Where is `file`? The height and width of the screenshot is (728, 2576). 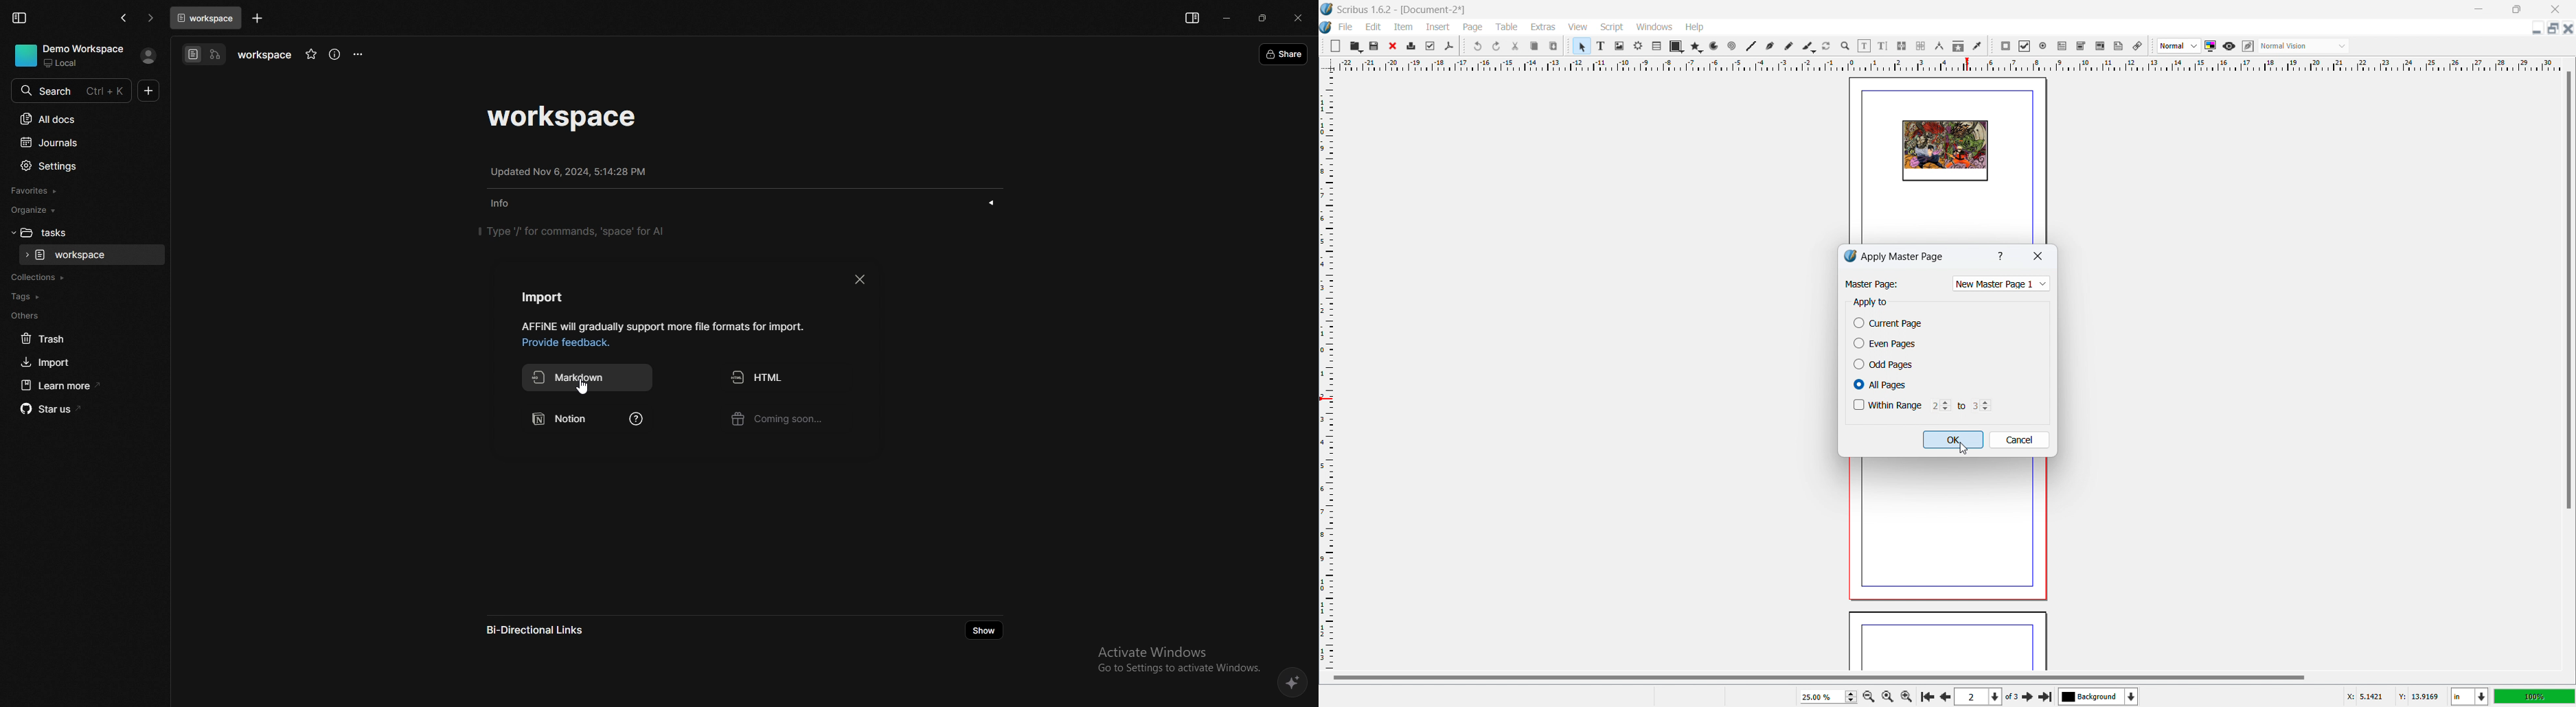 file is located at coordinates (1345, 27).